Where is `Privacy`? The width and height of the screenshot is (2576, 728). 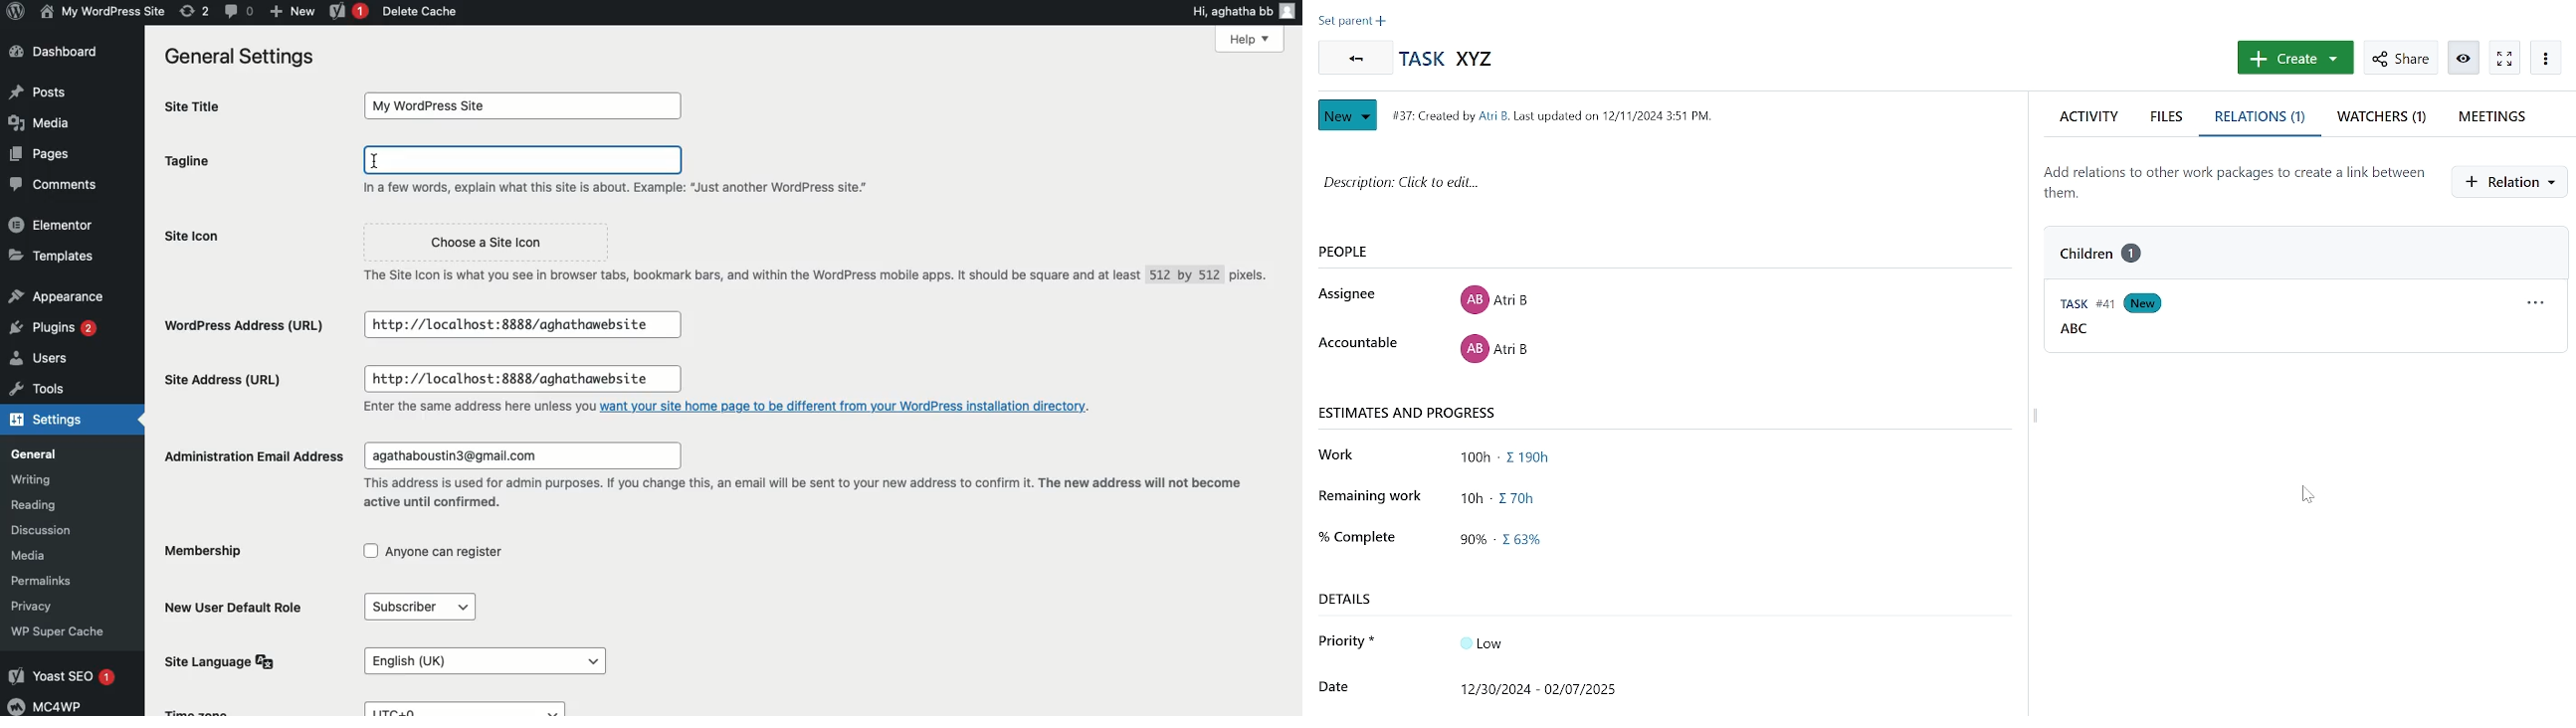
Privacy is located at coordinates (37, 604).